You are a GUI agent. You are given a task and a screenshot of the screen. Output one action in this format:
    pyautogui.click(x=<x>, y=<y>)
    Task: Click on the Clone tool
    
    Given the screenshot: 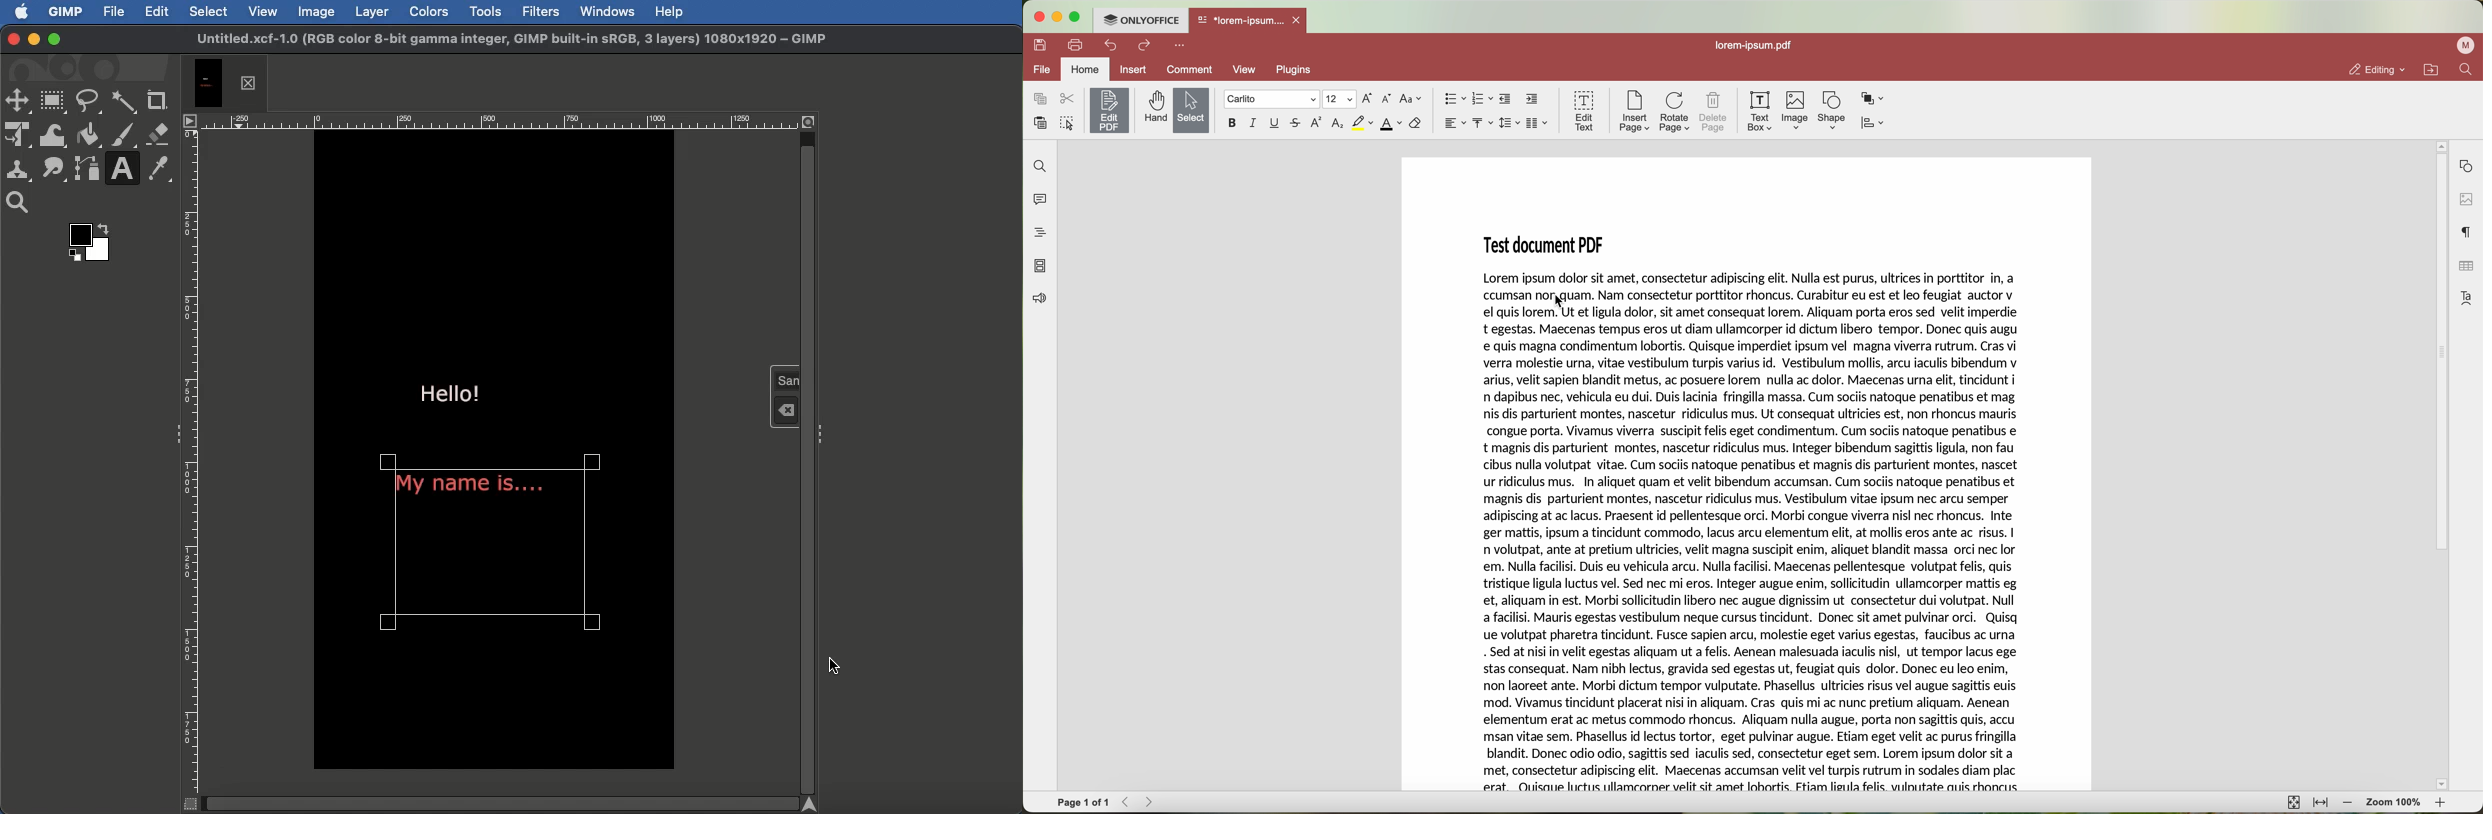 What is the action you would take?
    pyautogui.click(x=19, y=172)
    